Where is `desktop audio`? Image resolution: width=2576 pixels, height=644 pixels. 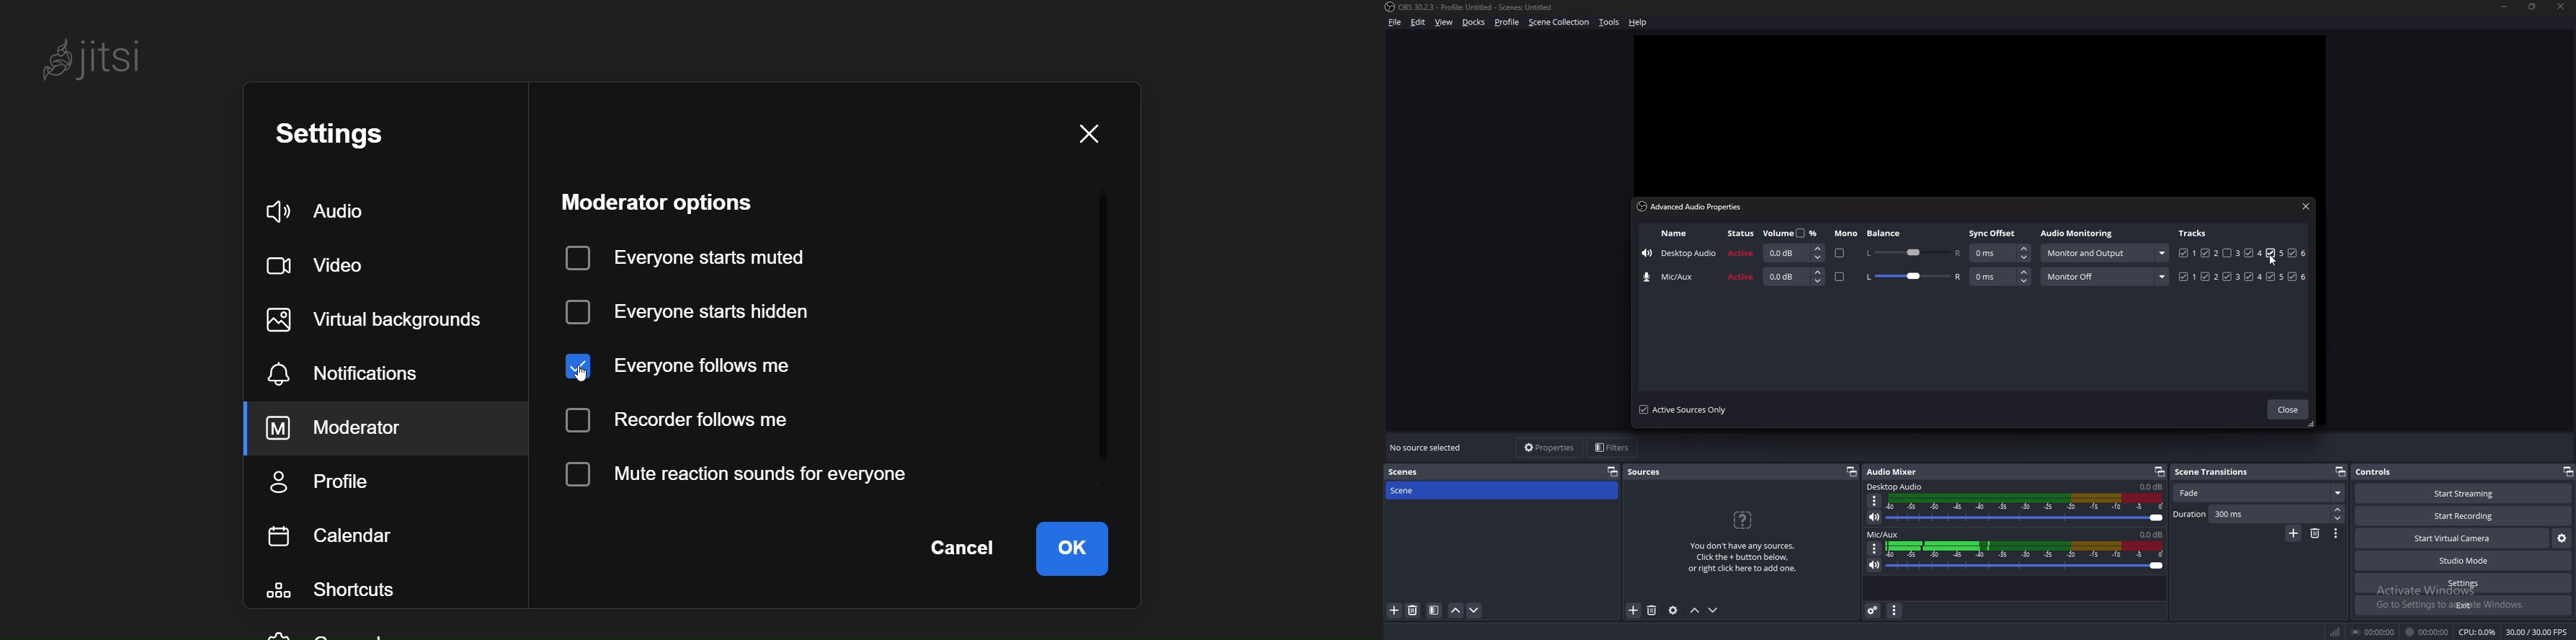
desktop audio is located at coordinates (1897, 487).